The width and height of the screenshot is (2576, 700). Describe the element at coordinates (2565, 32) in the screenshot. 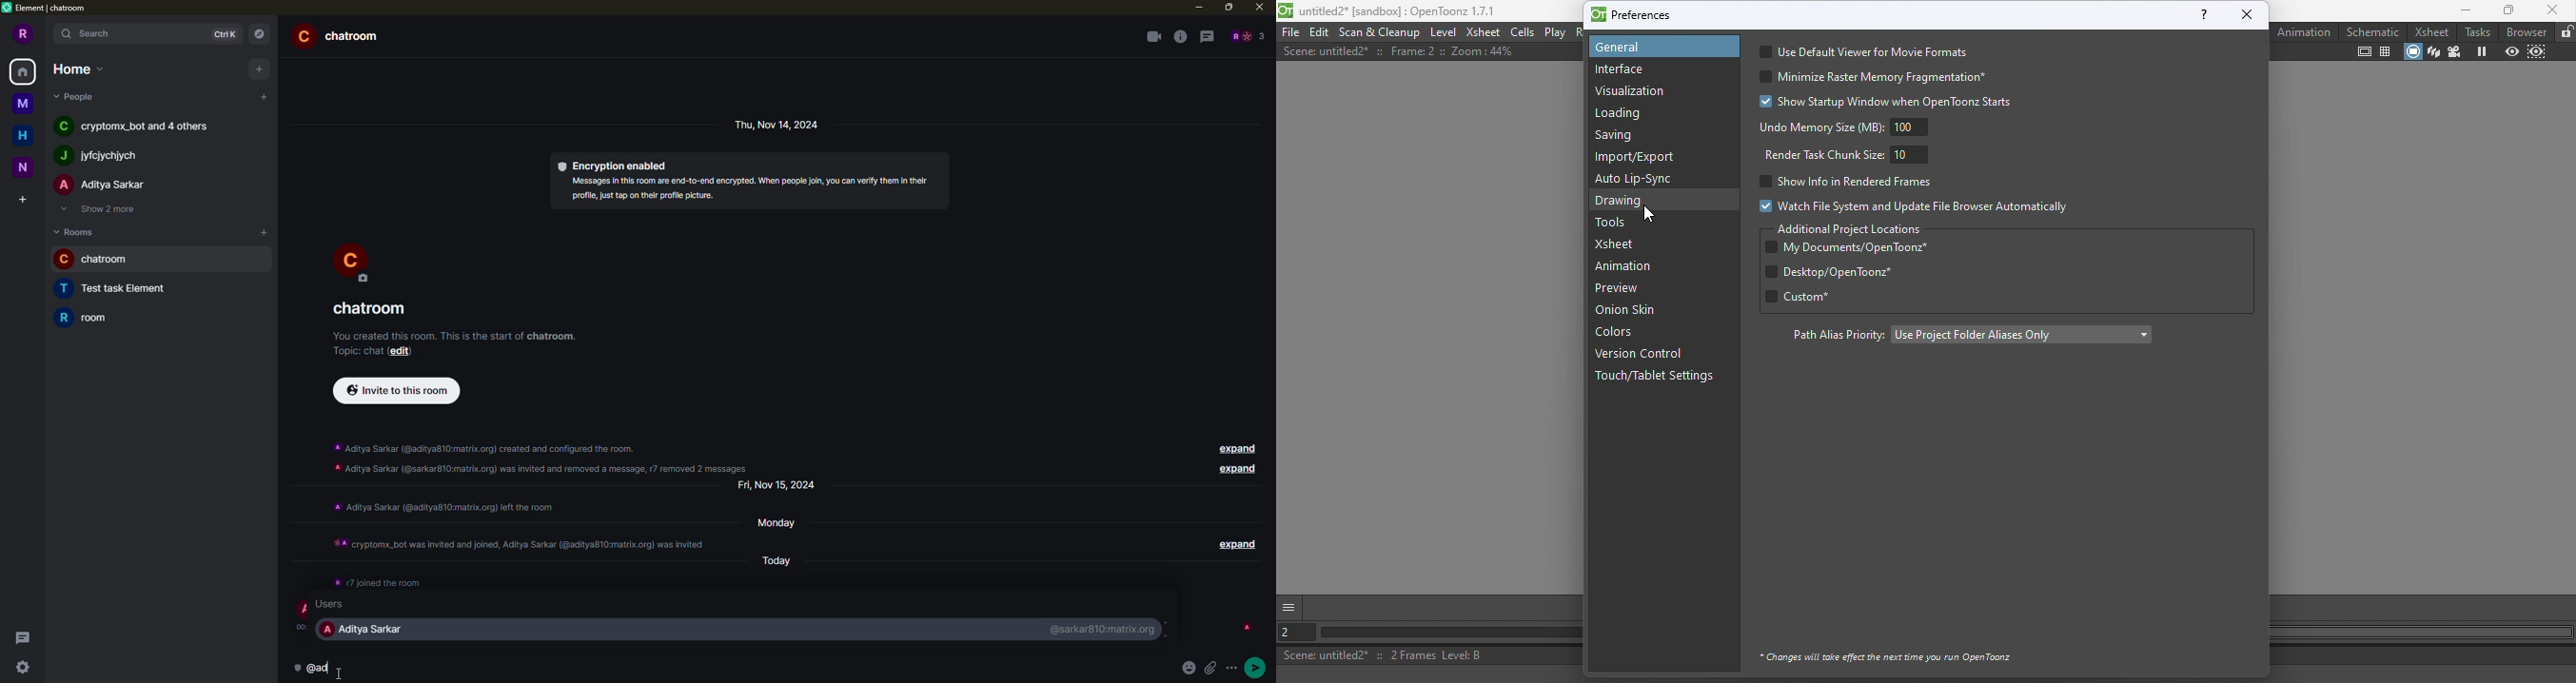

I see `Lock rooms tab` at that location.